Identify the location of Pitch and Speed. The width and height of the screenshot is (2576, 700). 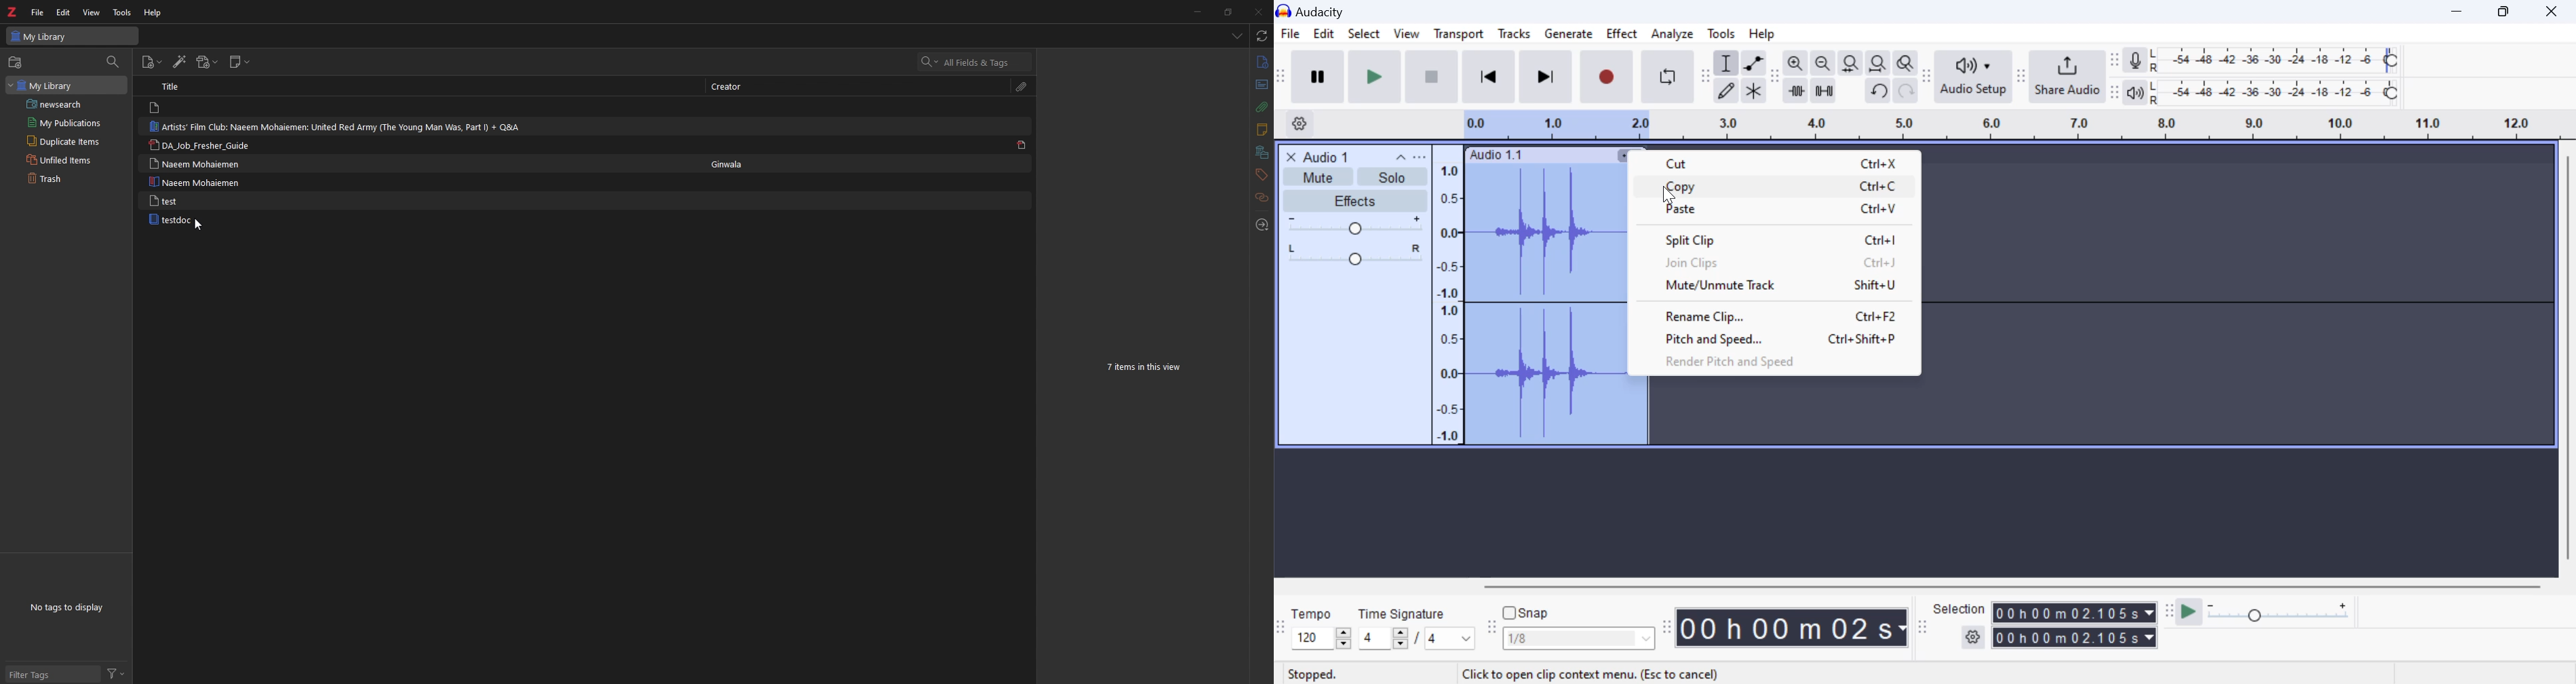
(1767, 339).